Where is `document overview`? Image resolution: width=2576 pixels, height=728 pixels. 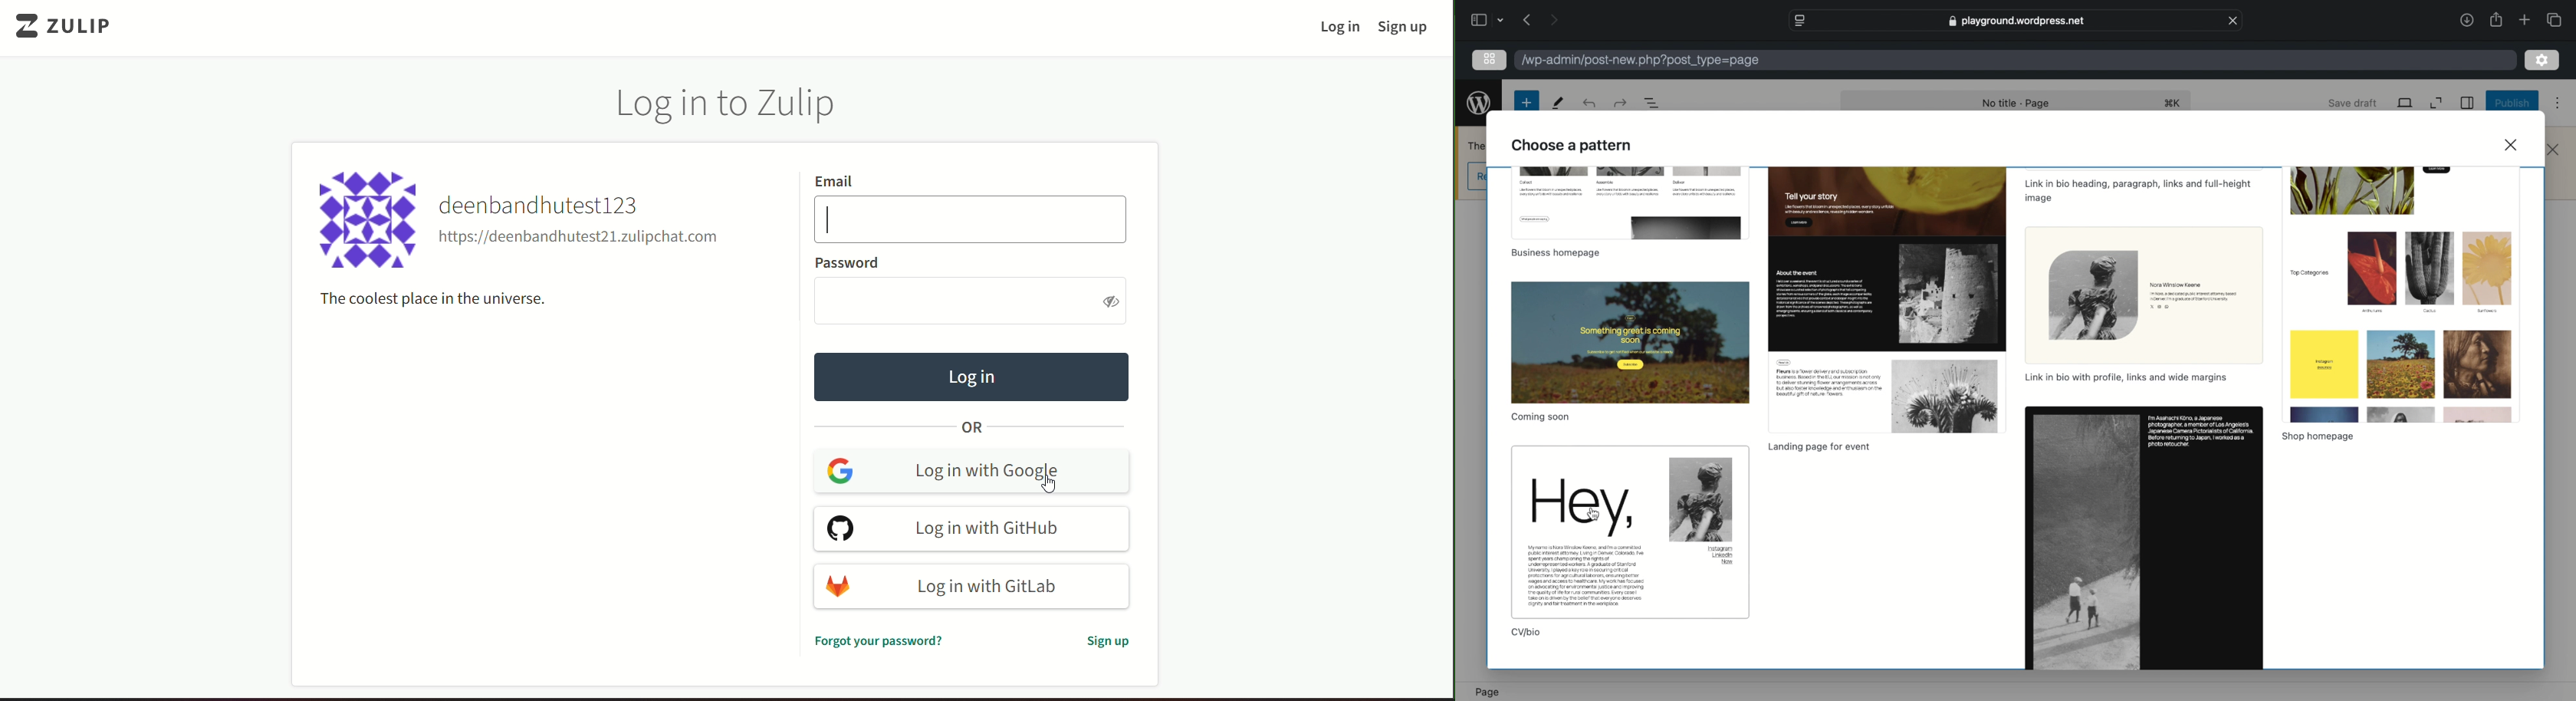
document overview is located at coordinates (1652, 103).